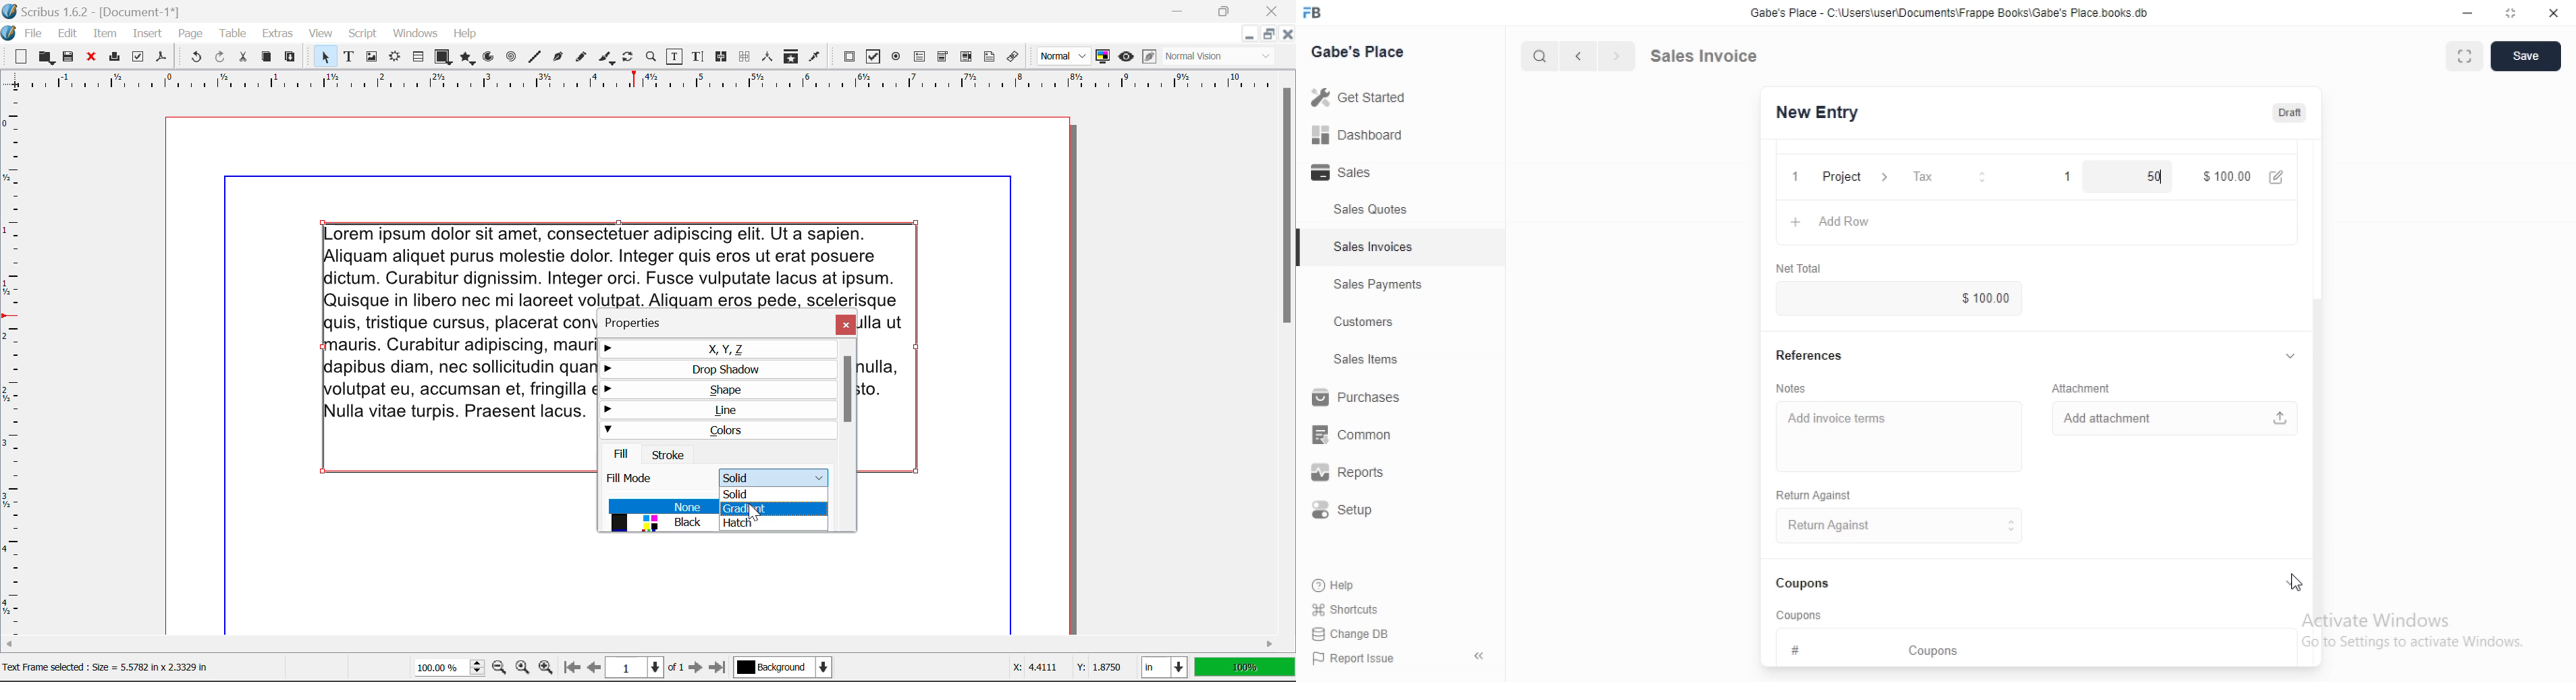  Describe the element at coordinates (2296, 583) in the screenshot. I see `cursor` at that location.